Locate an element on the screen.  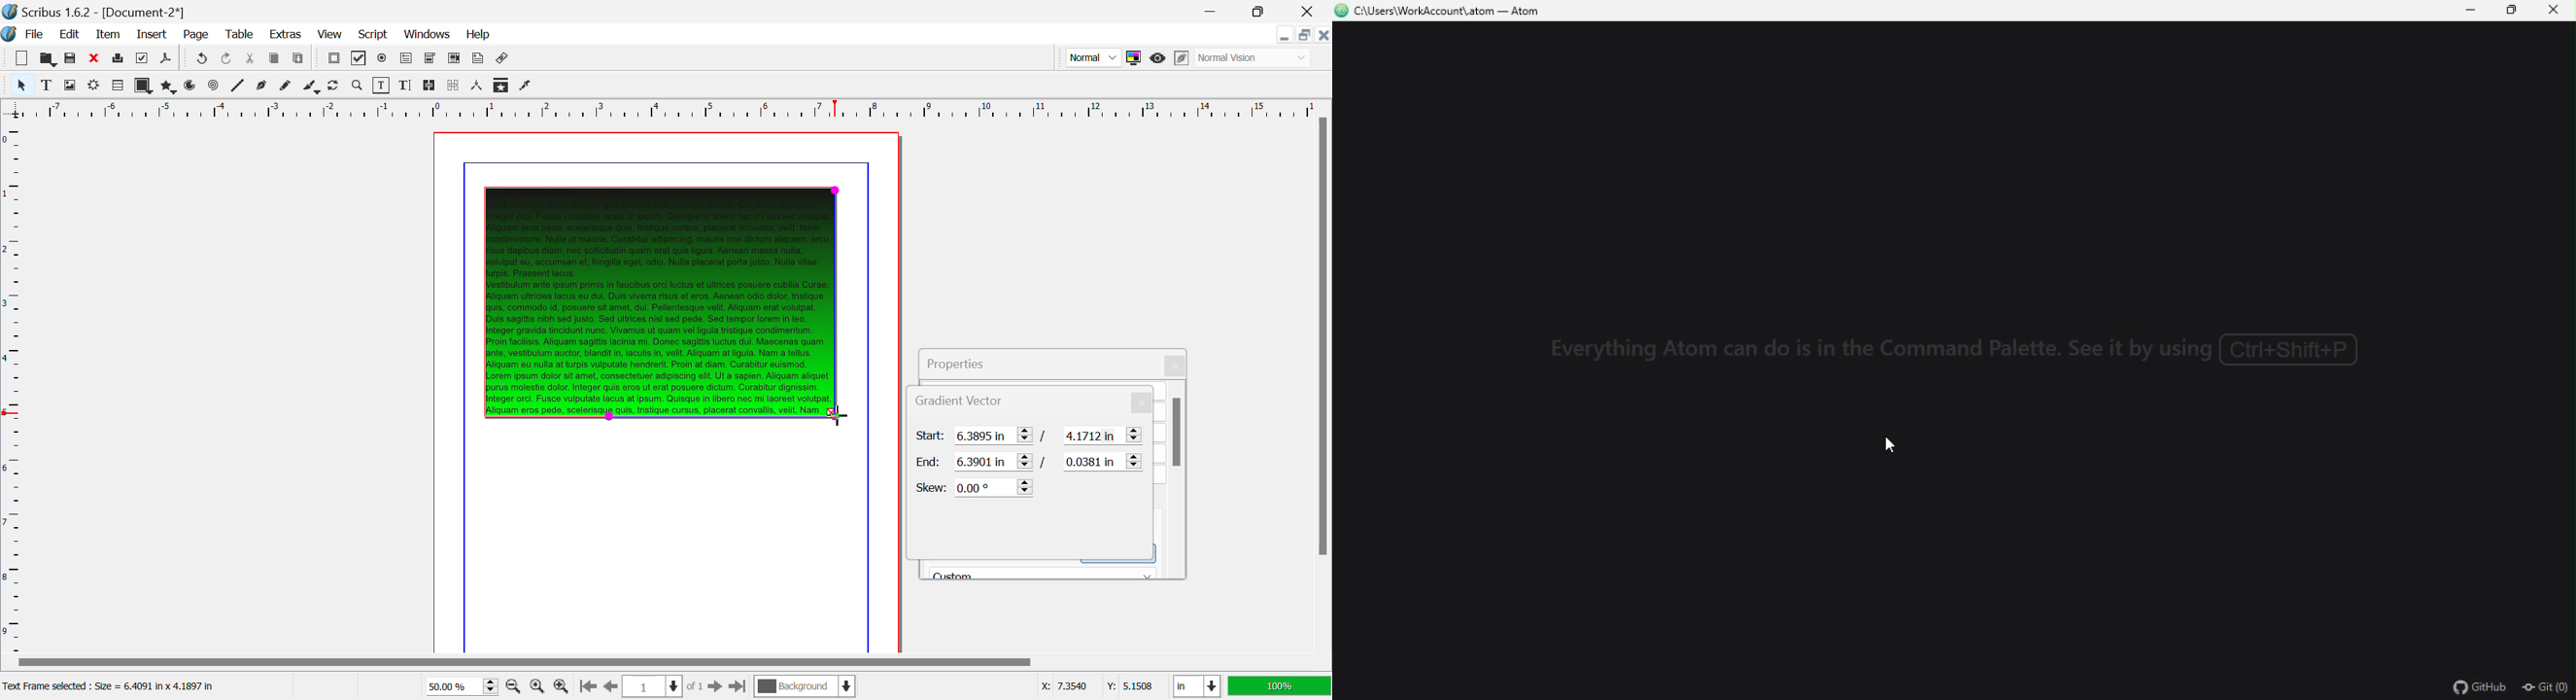
Cursor Coordinates is located at coordinates (1097, 687).